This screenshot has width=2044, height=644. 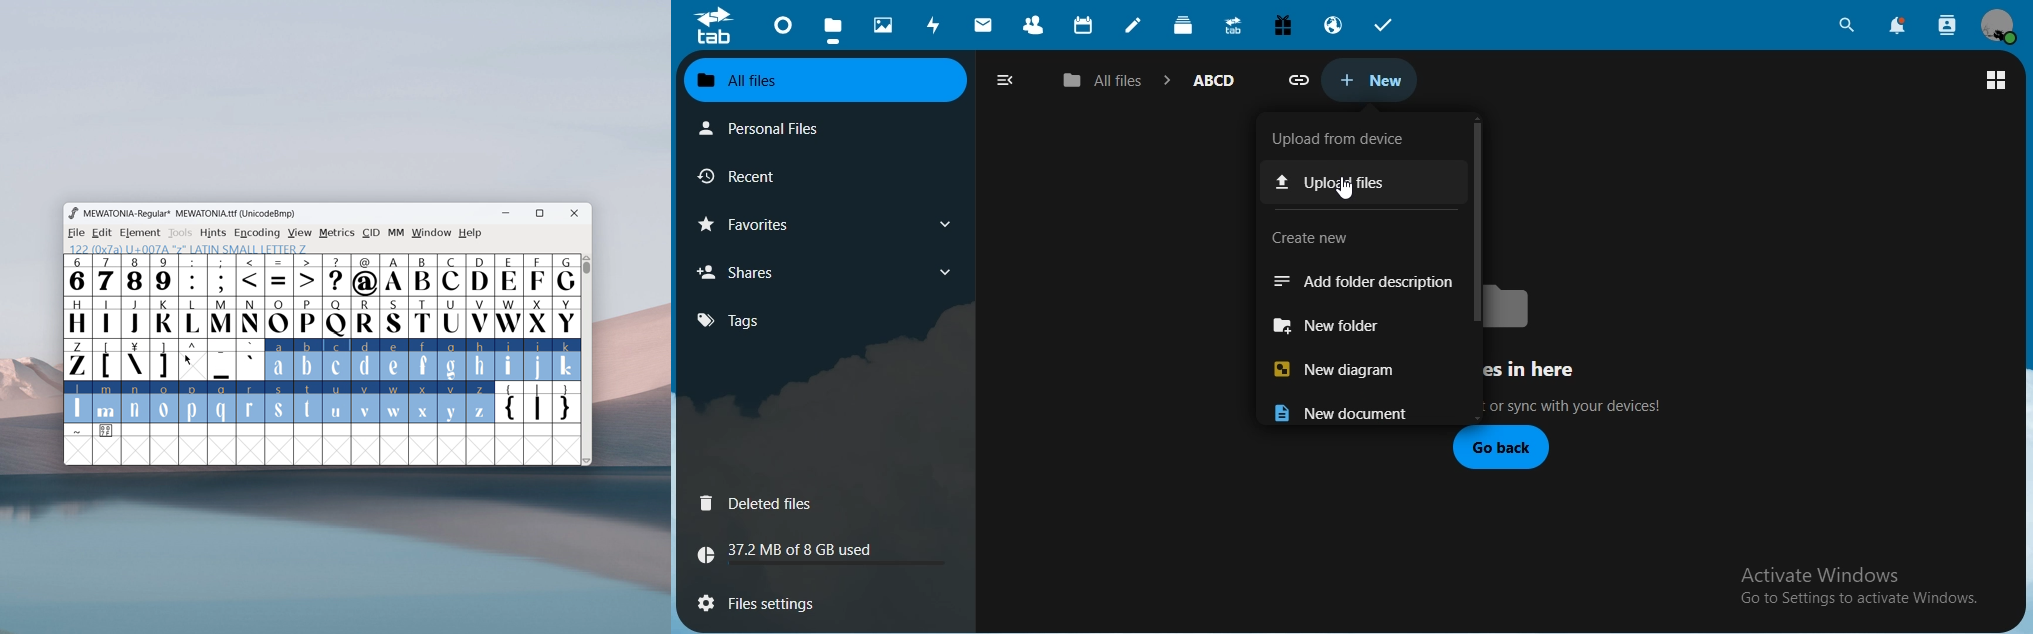 What do you see at coordinates (140, 233) in the screenshot?
I see `element` at bounding box center [140, 233].